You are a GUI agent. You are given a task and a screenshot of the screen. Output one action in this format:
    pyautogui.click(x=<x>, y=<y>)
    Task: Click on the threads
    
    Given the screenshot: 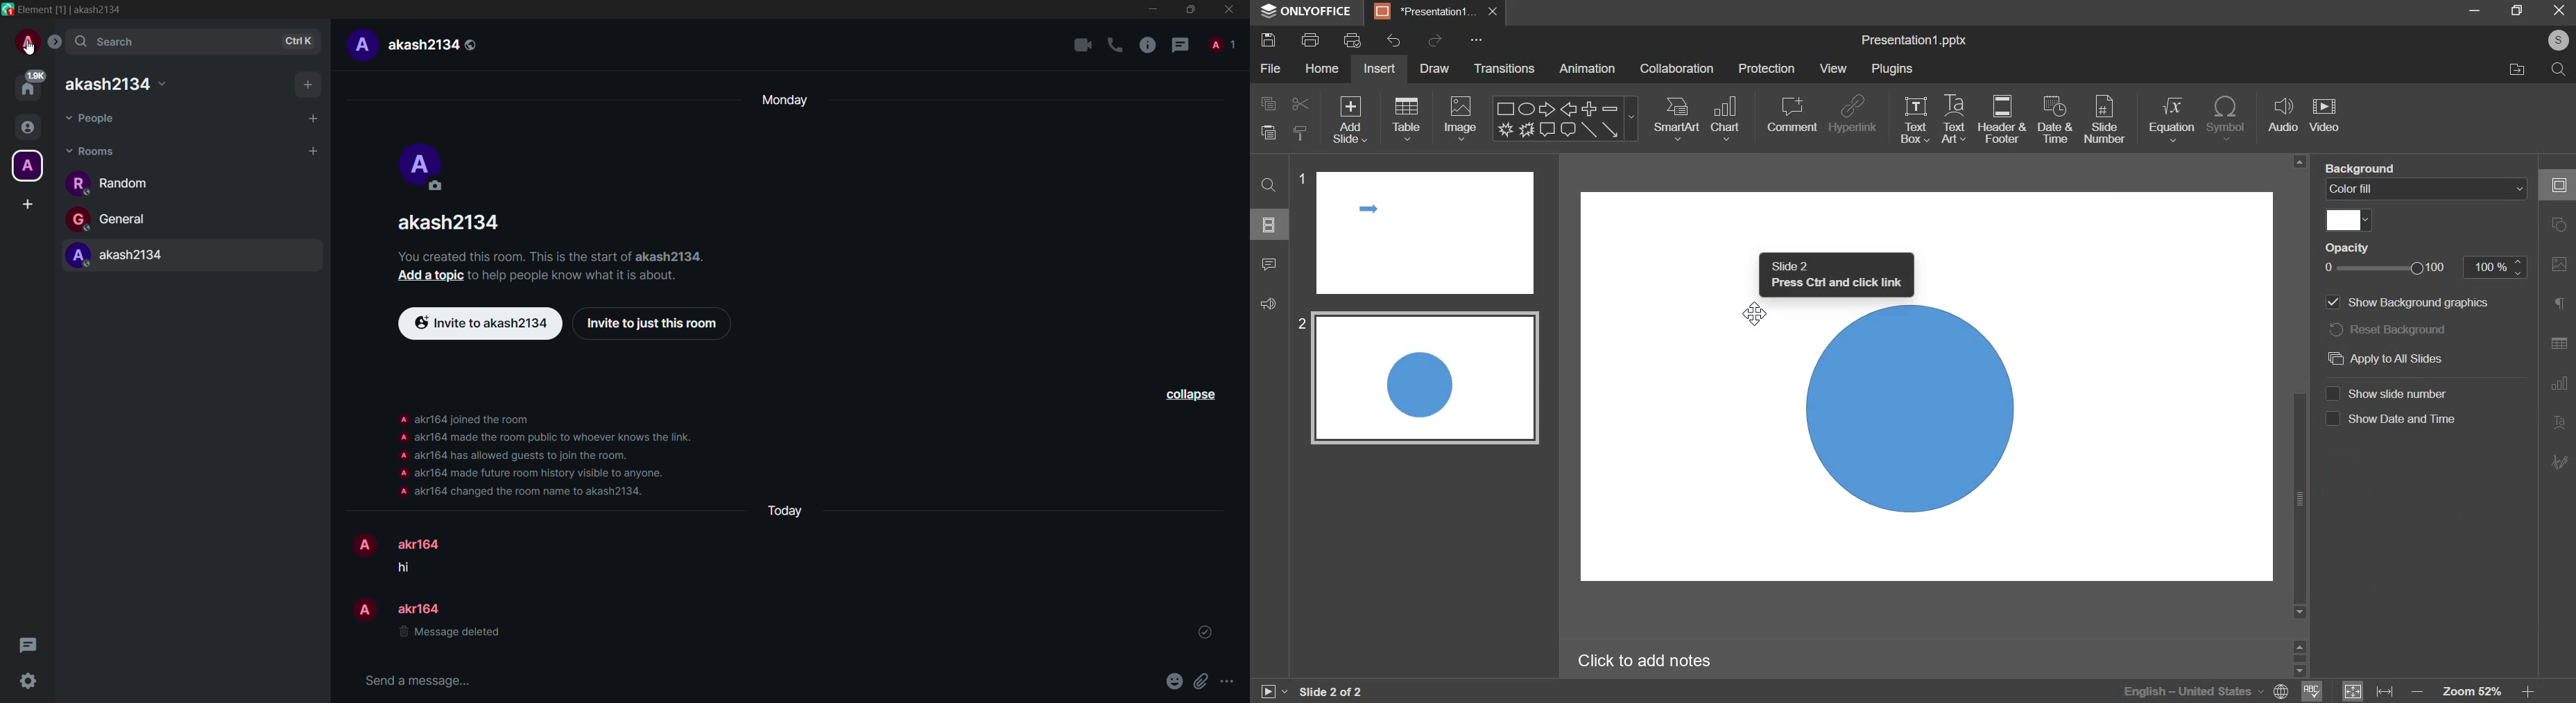 What is the action you would take?
    pyautogui.click(x=27, y=647)
    